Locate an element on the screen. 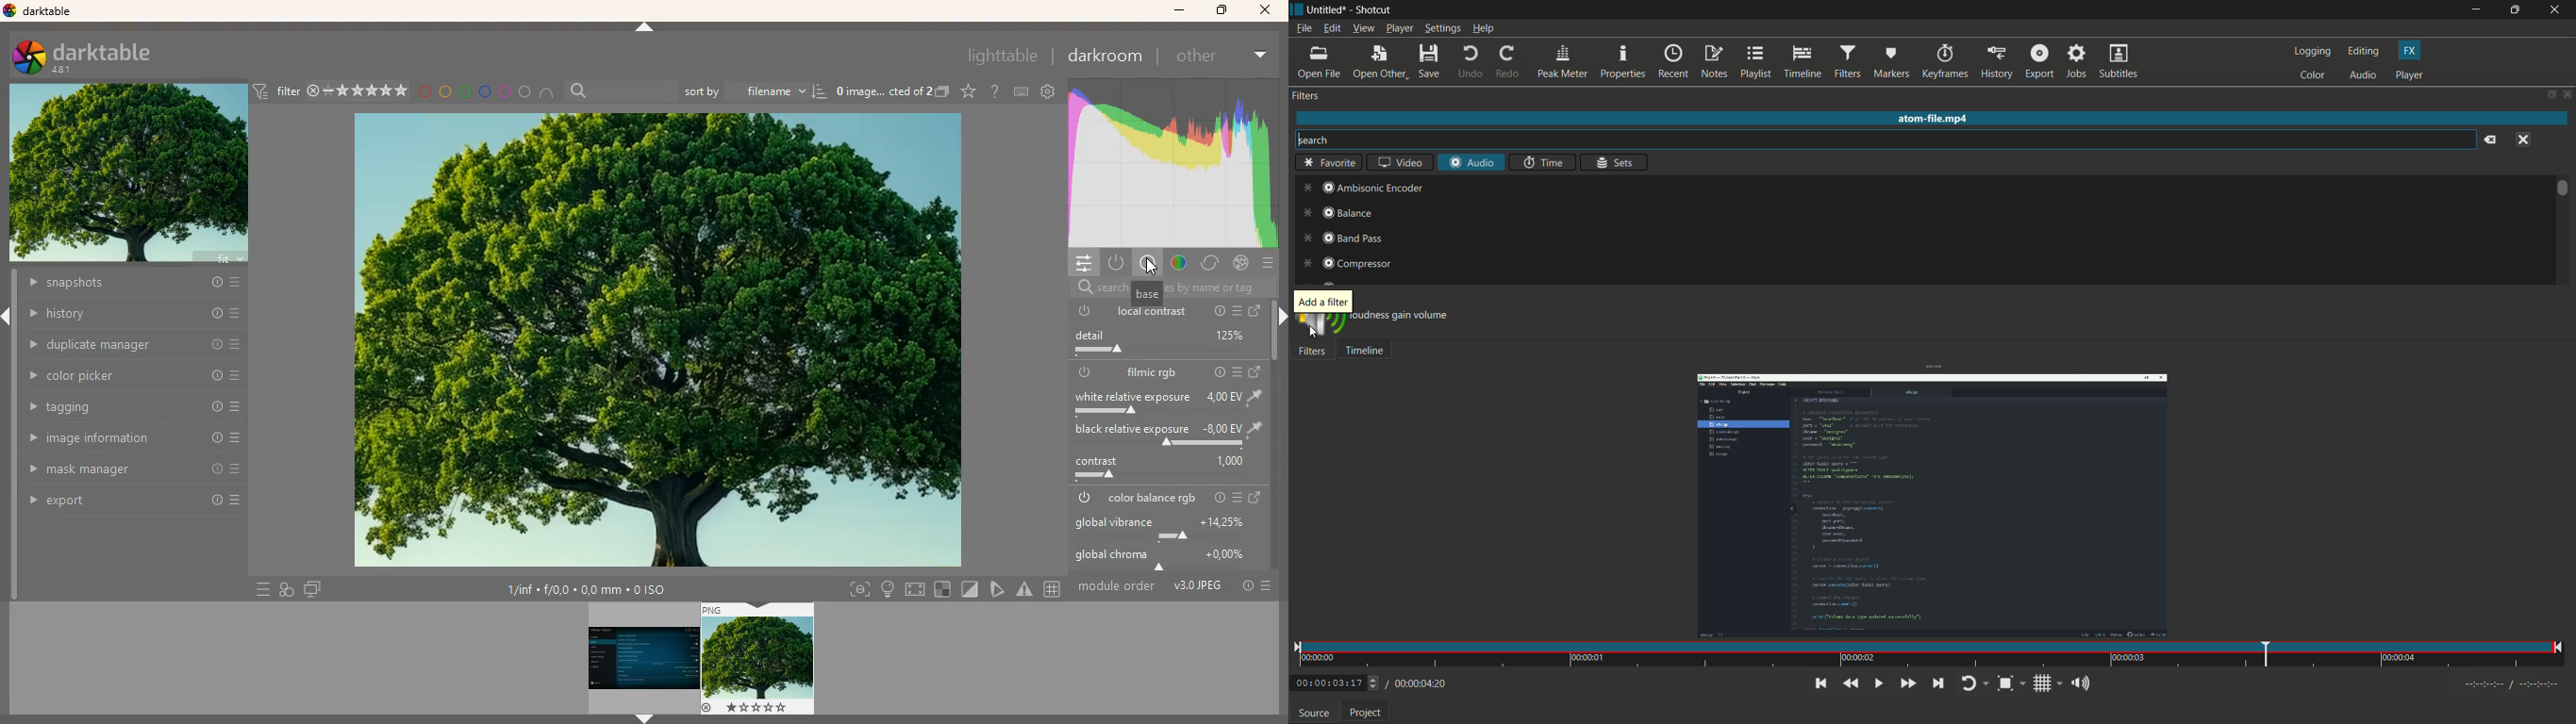 Image resolution: width=2576 pixels, height=728 pixels. change layout is located at coordinates (2547, 94).